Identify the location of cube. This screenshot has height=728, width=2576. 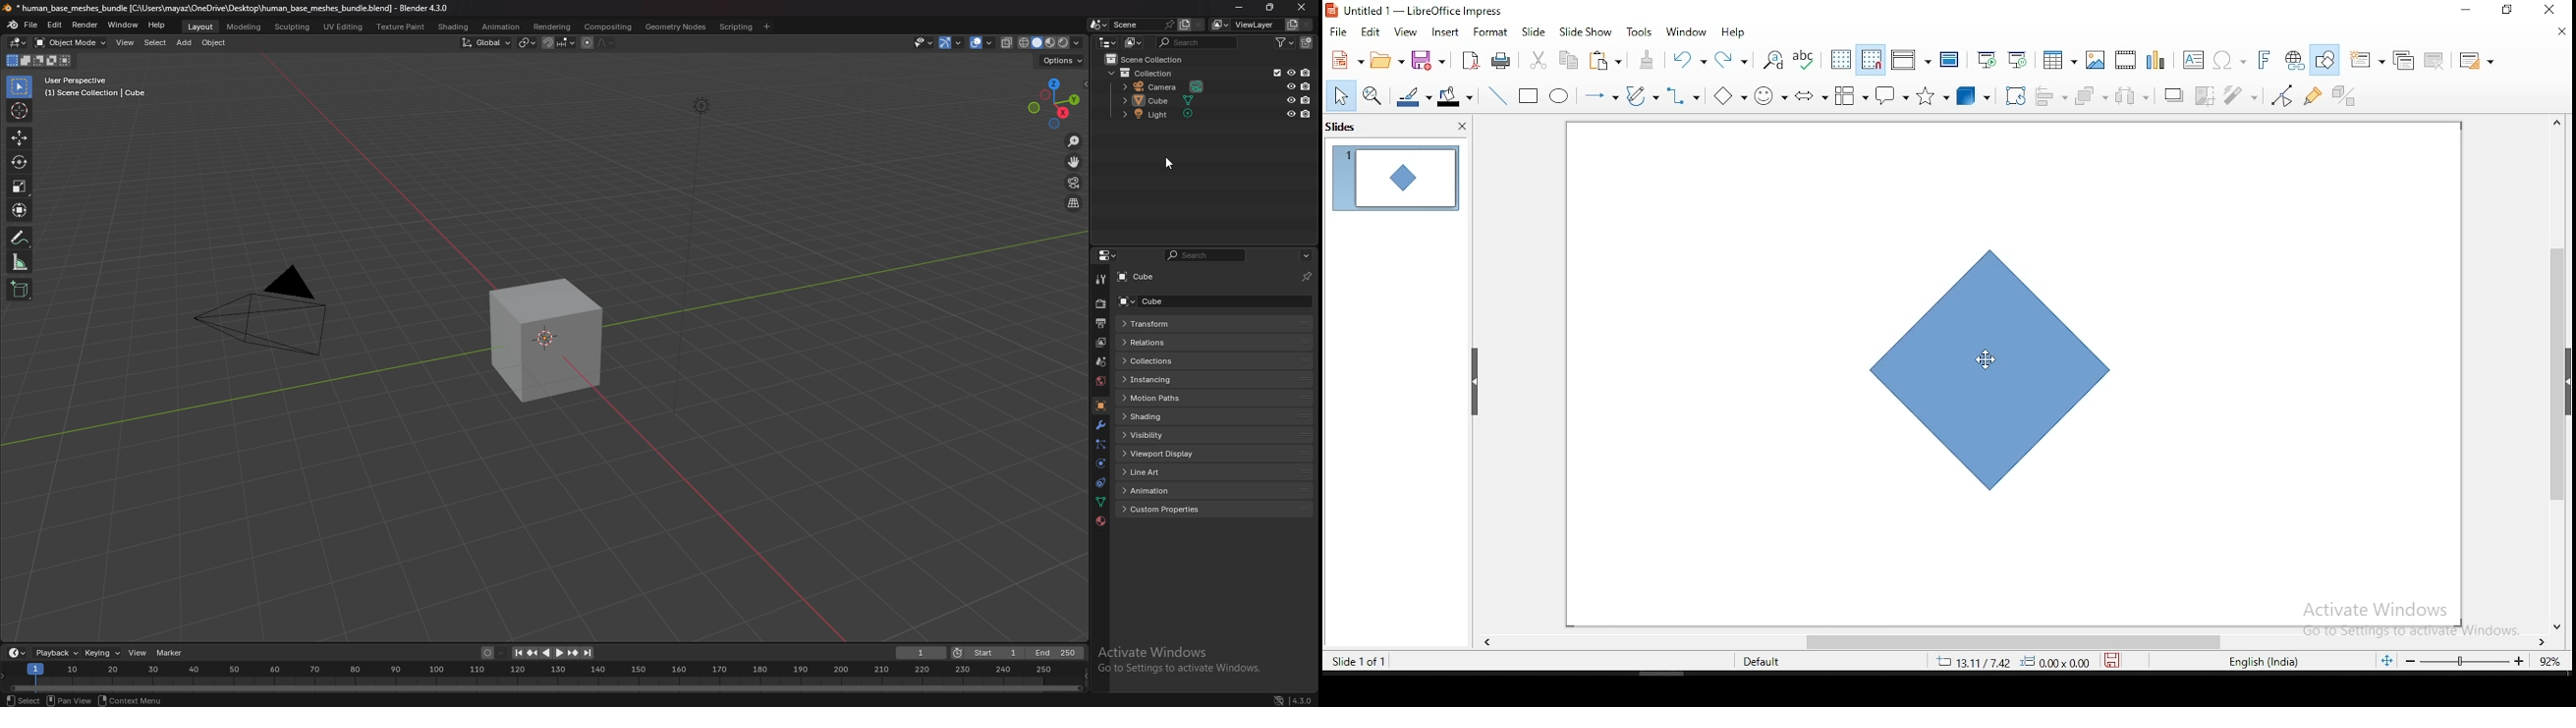
(1168, 301).